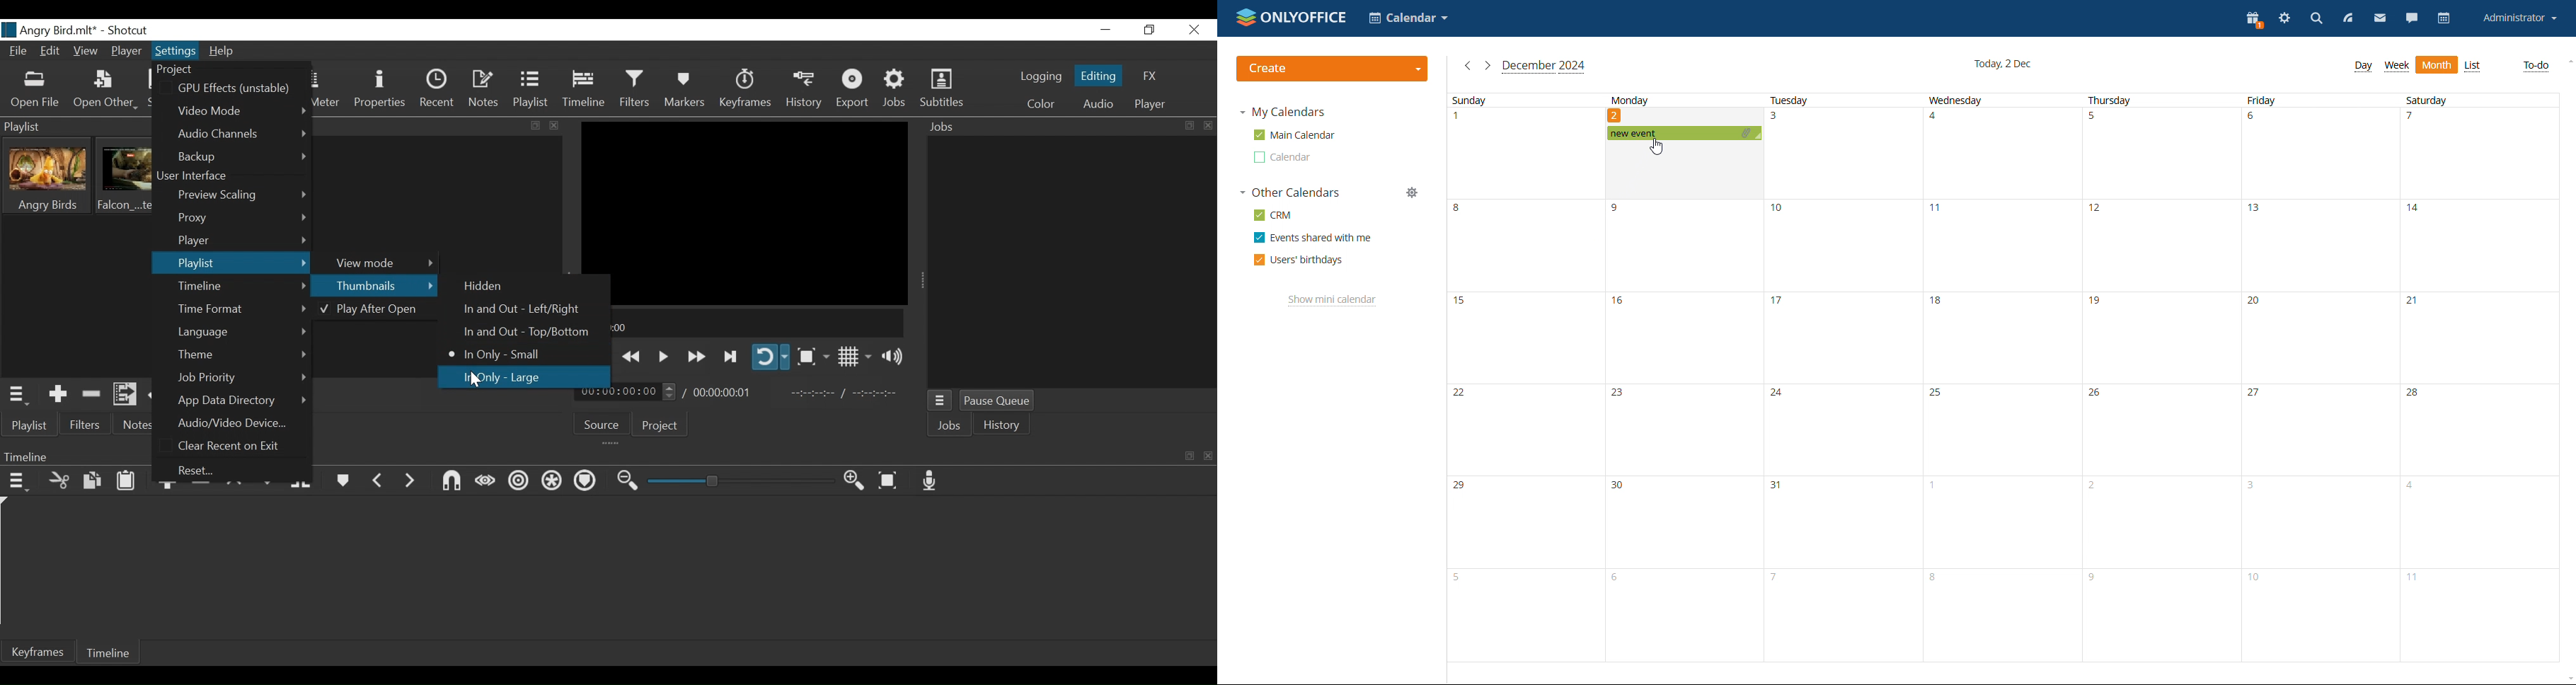  What do you see at coordinates (1107, 30) in the screenshot?
I see `minimize` at bounding box center [1107, 30].